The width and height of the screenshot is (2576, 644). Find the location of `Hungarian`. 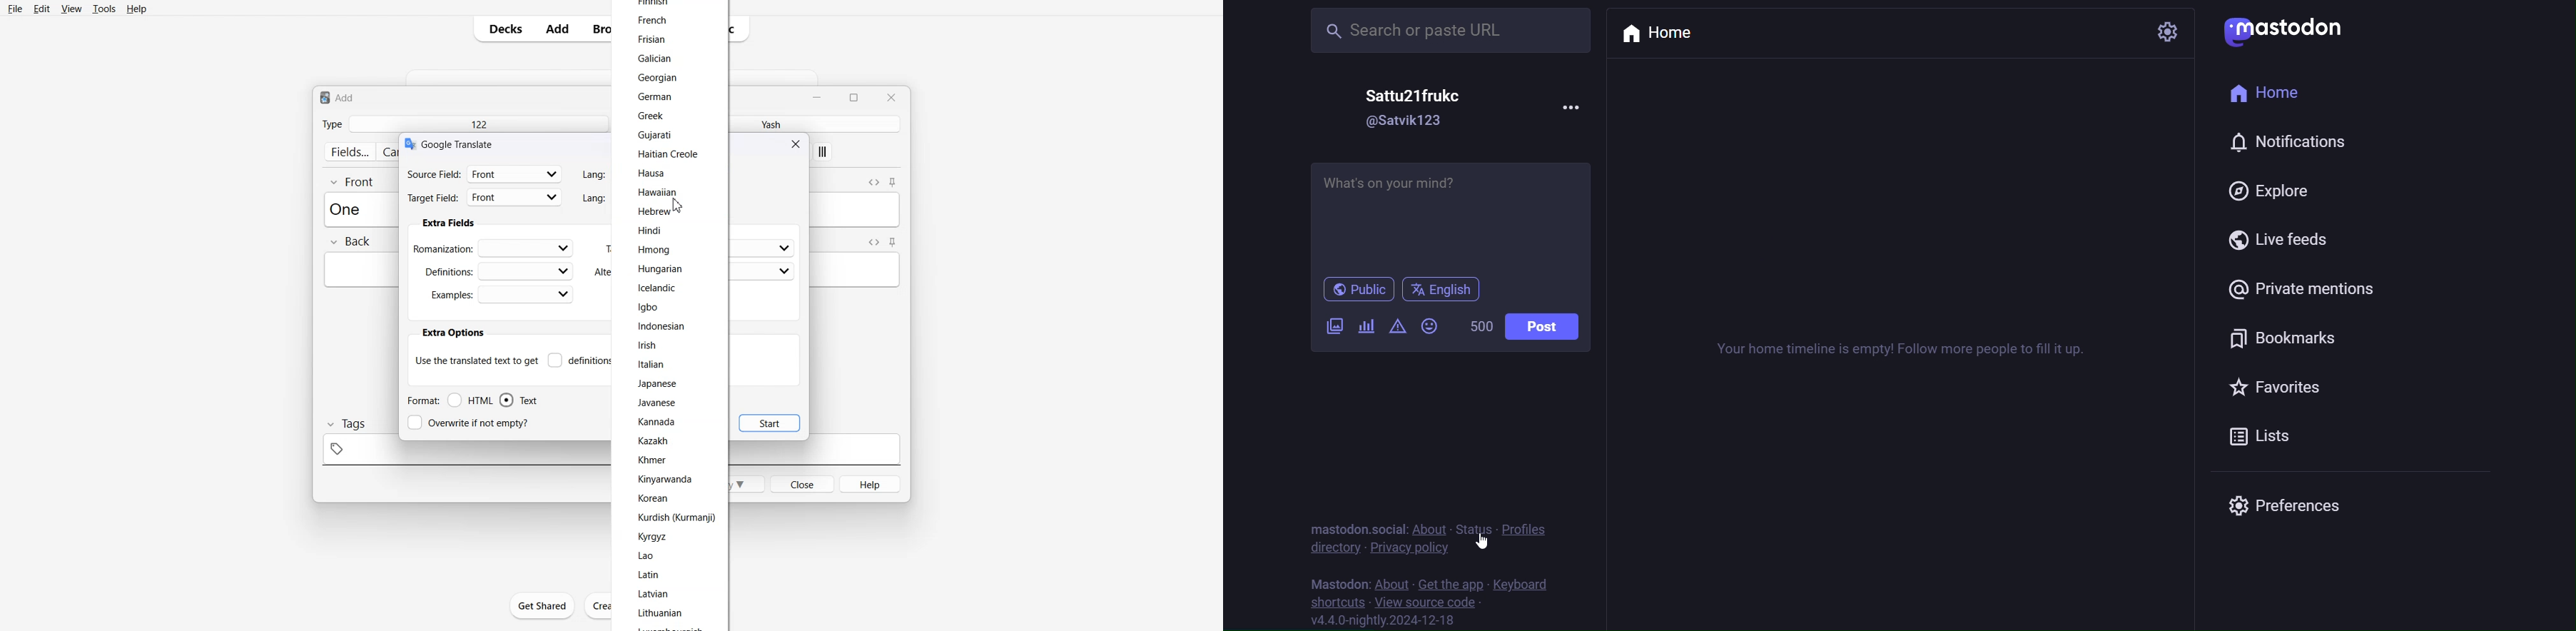

Hungarian is located at coordinates (661, 268).